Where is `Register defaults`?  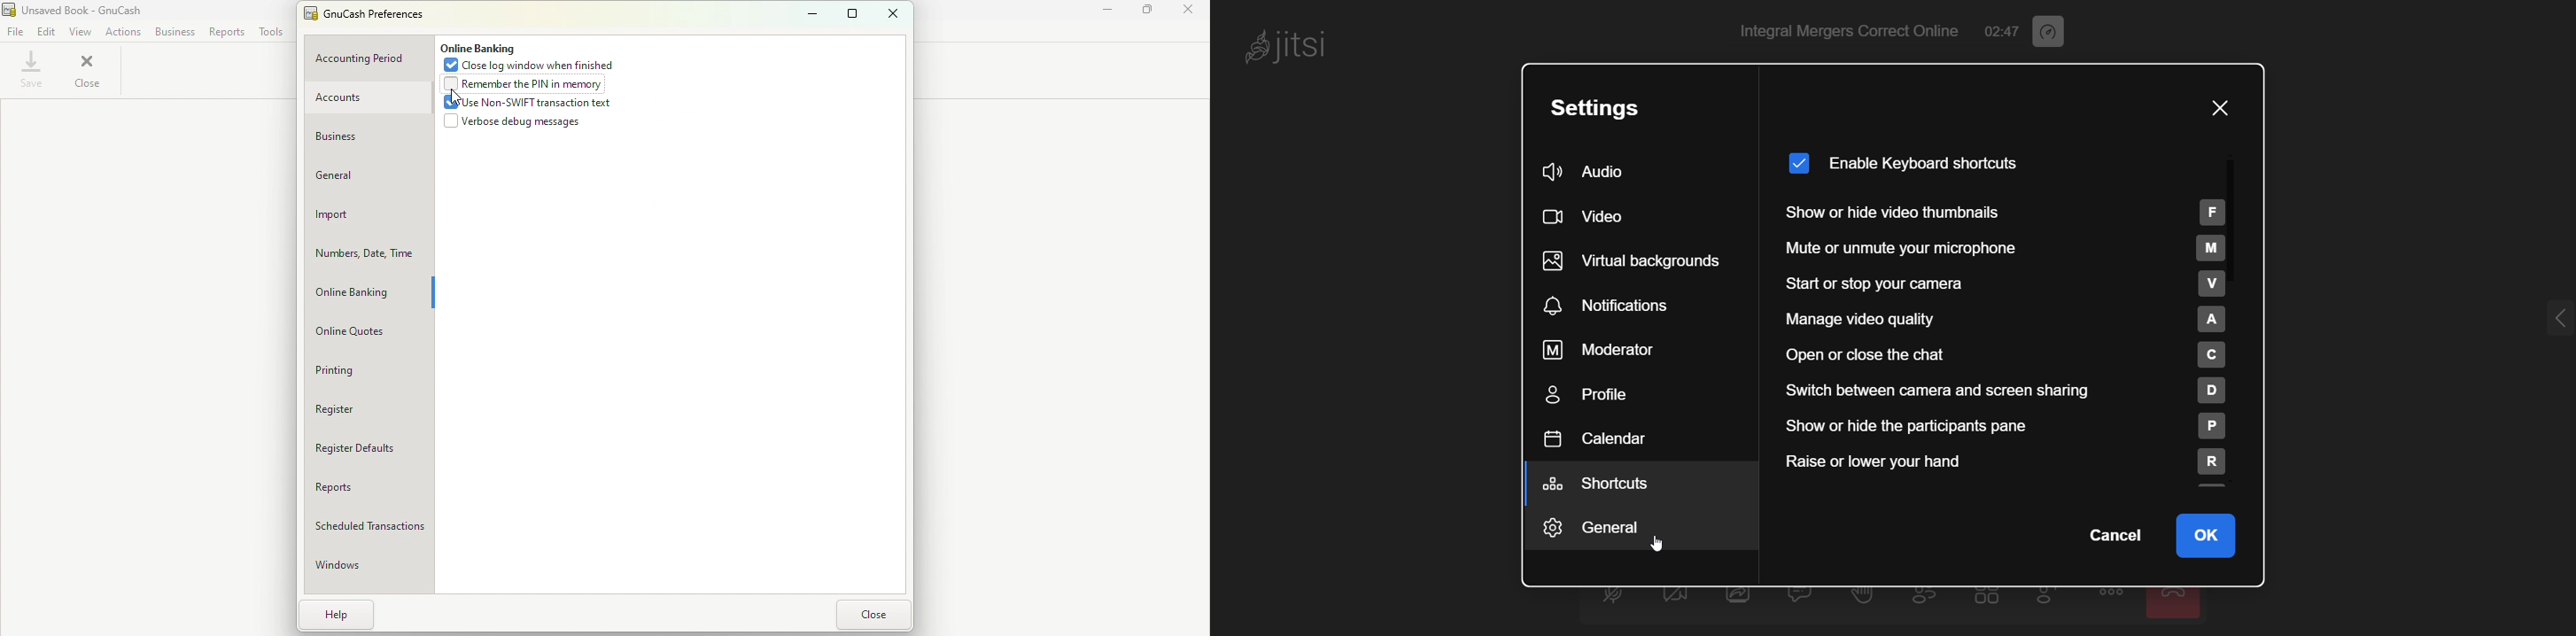 Register defaults is located at coordinates (371, 448).